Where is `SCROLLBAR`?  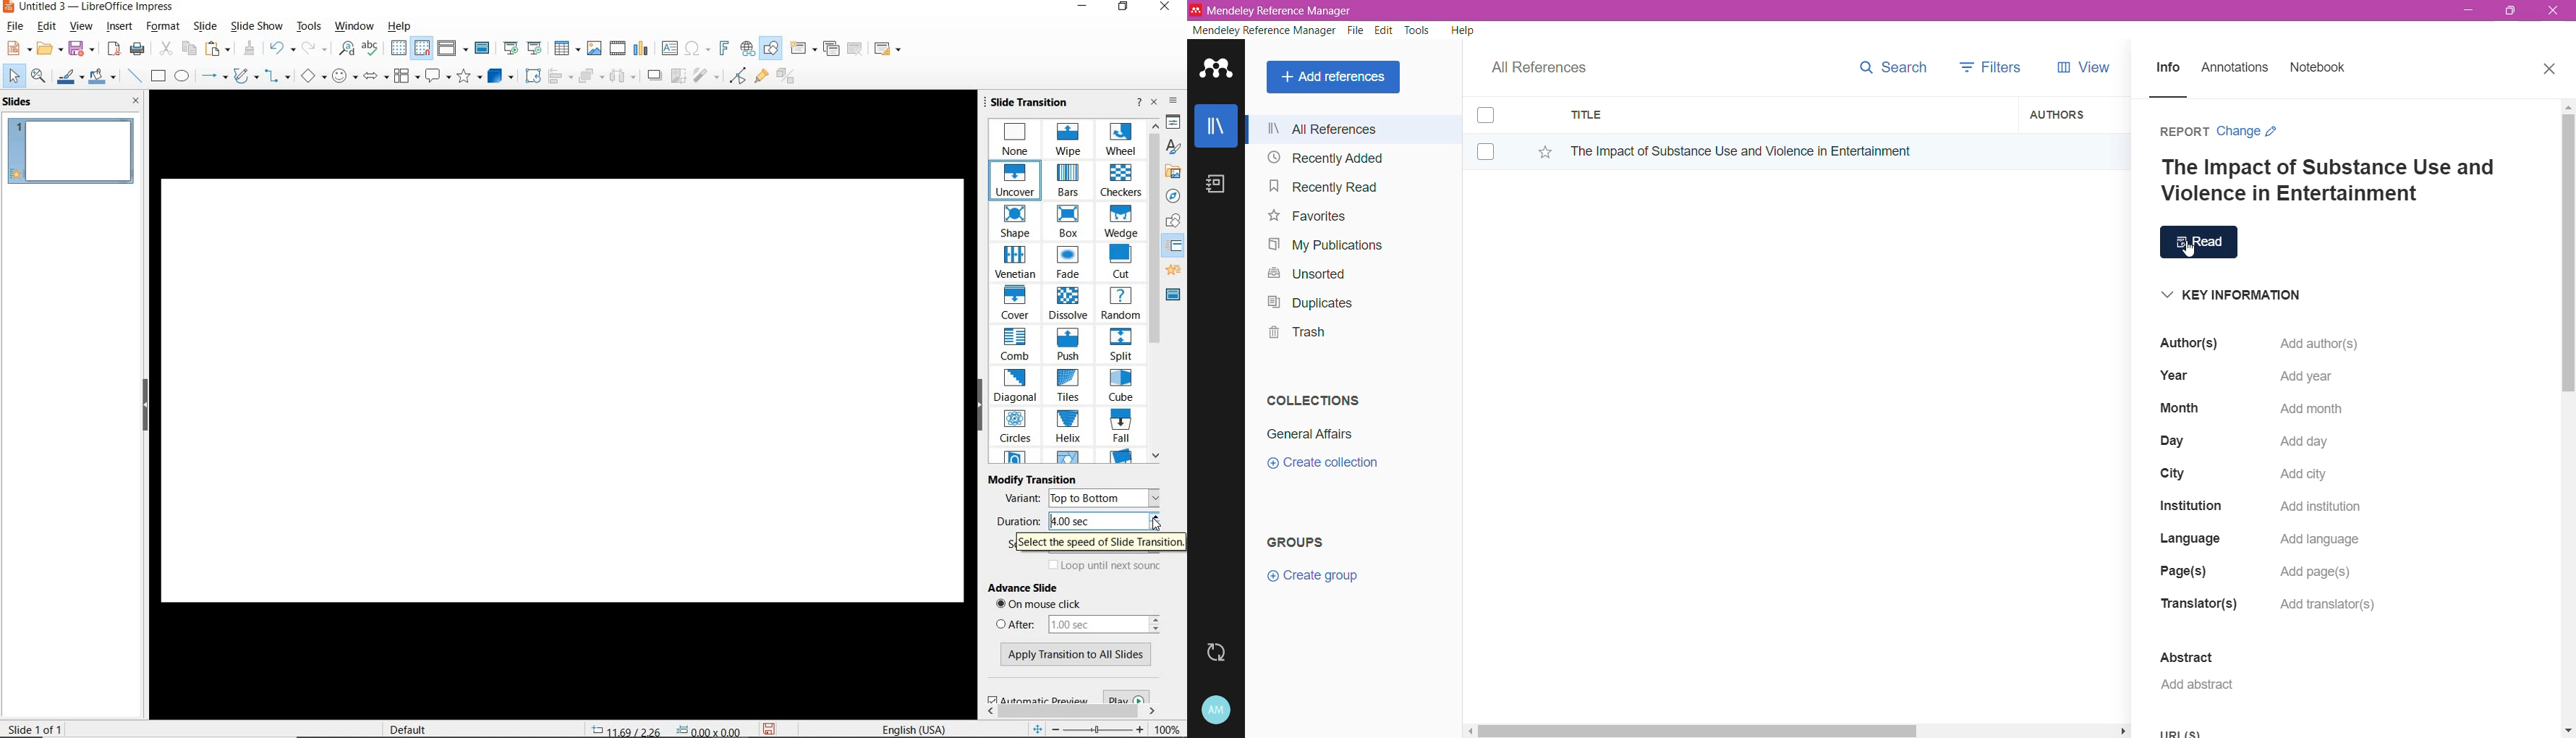
SCROLLBAR is located at coordinates (553, 713).